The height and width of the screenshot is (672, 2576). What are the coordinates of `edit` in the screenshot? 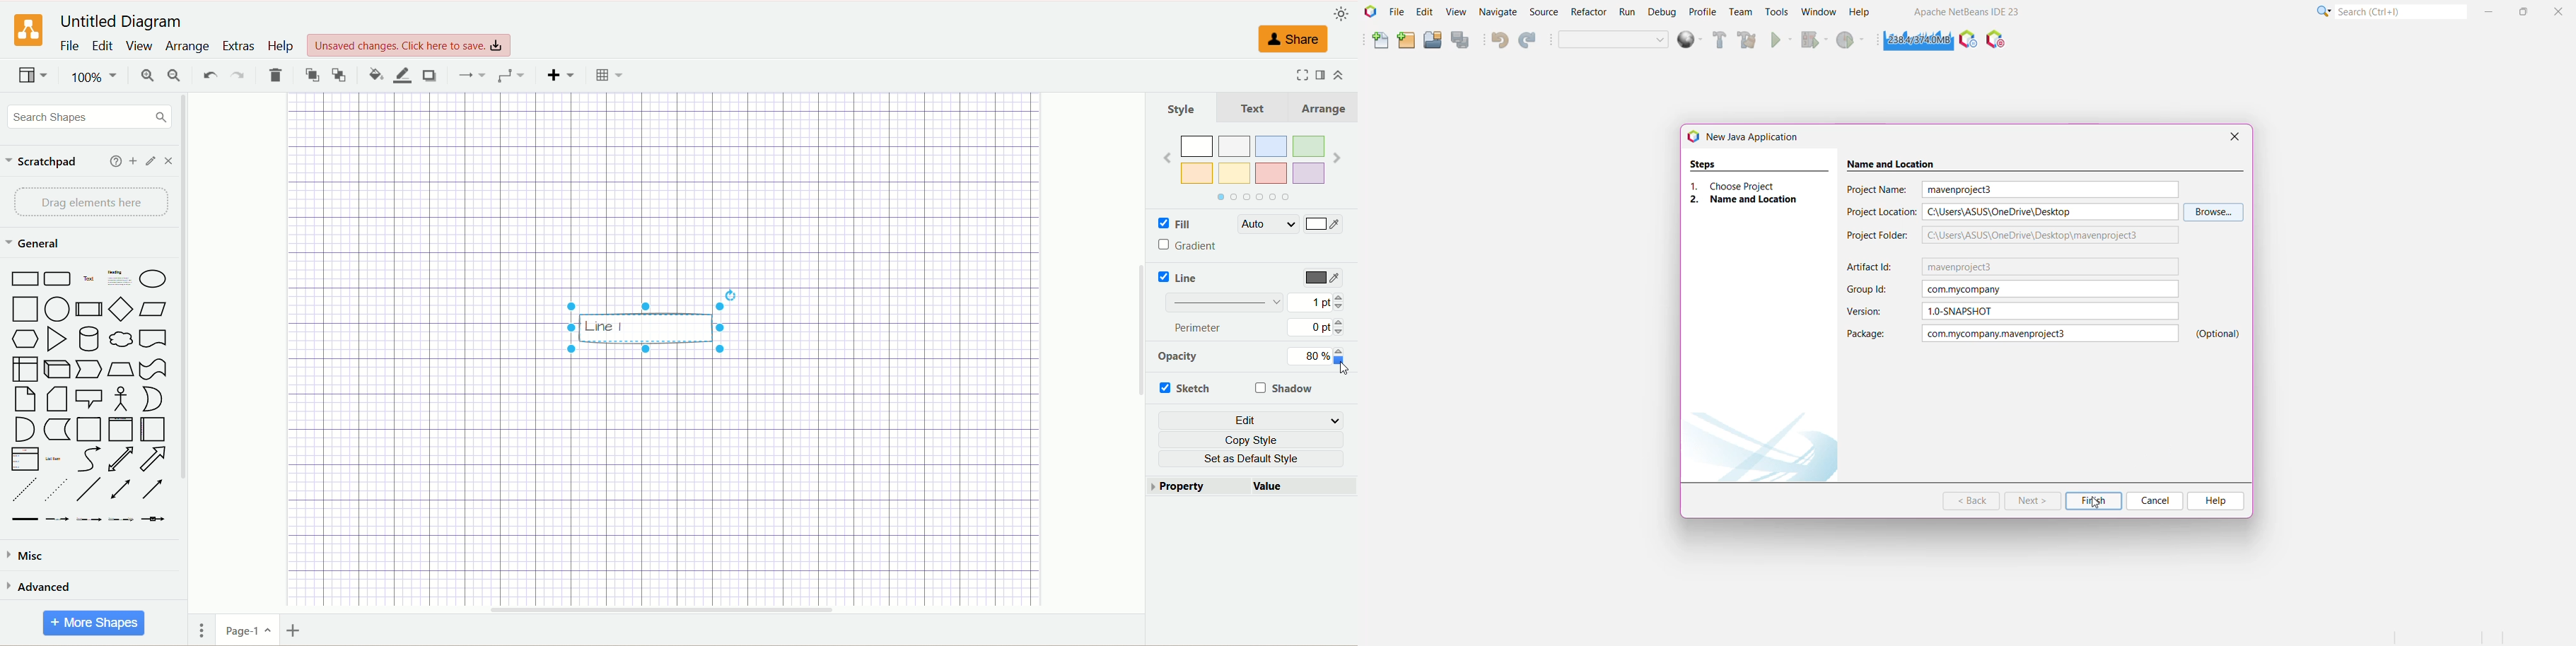 It's located at (149, 161).